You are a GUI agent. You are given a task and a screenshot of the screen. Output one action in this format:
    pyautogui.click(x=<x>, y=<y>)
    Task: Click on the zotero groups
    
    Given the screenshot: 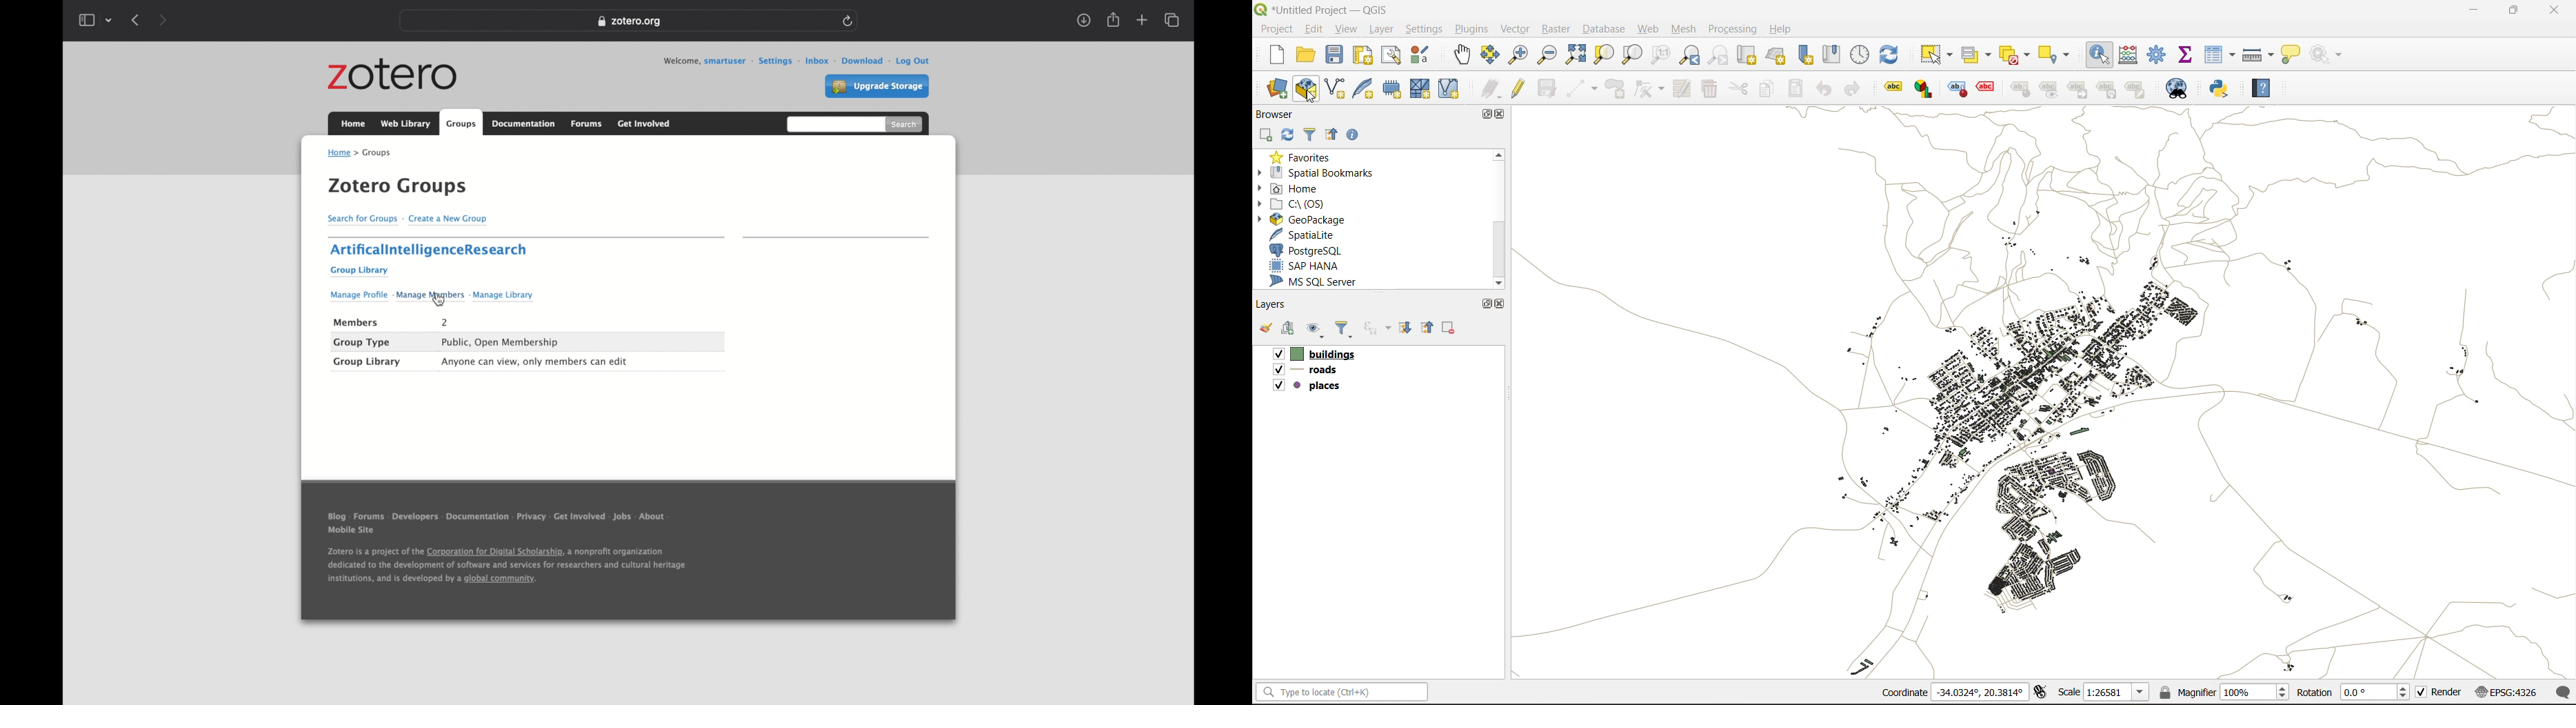 What is the action you would take?
    pyautogui.click(x=397, y=187)
    